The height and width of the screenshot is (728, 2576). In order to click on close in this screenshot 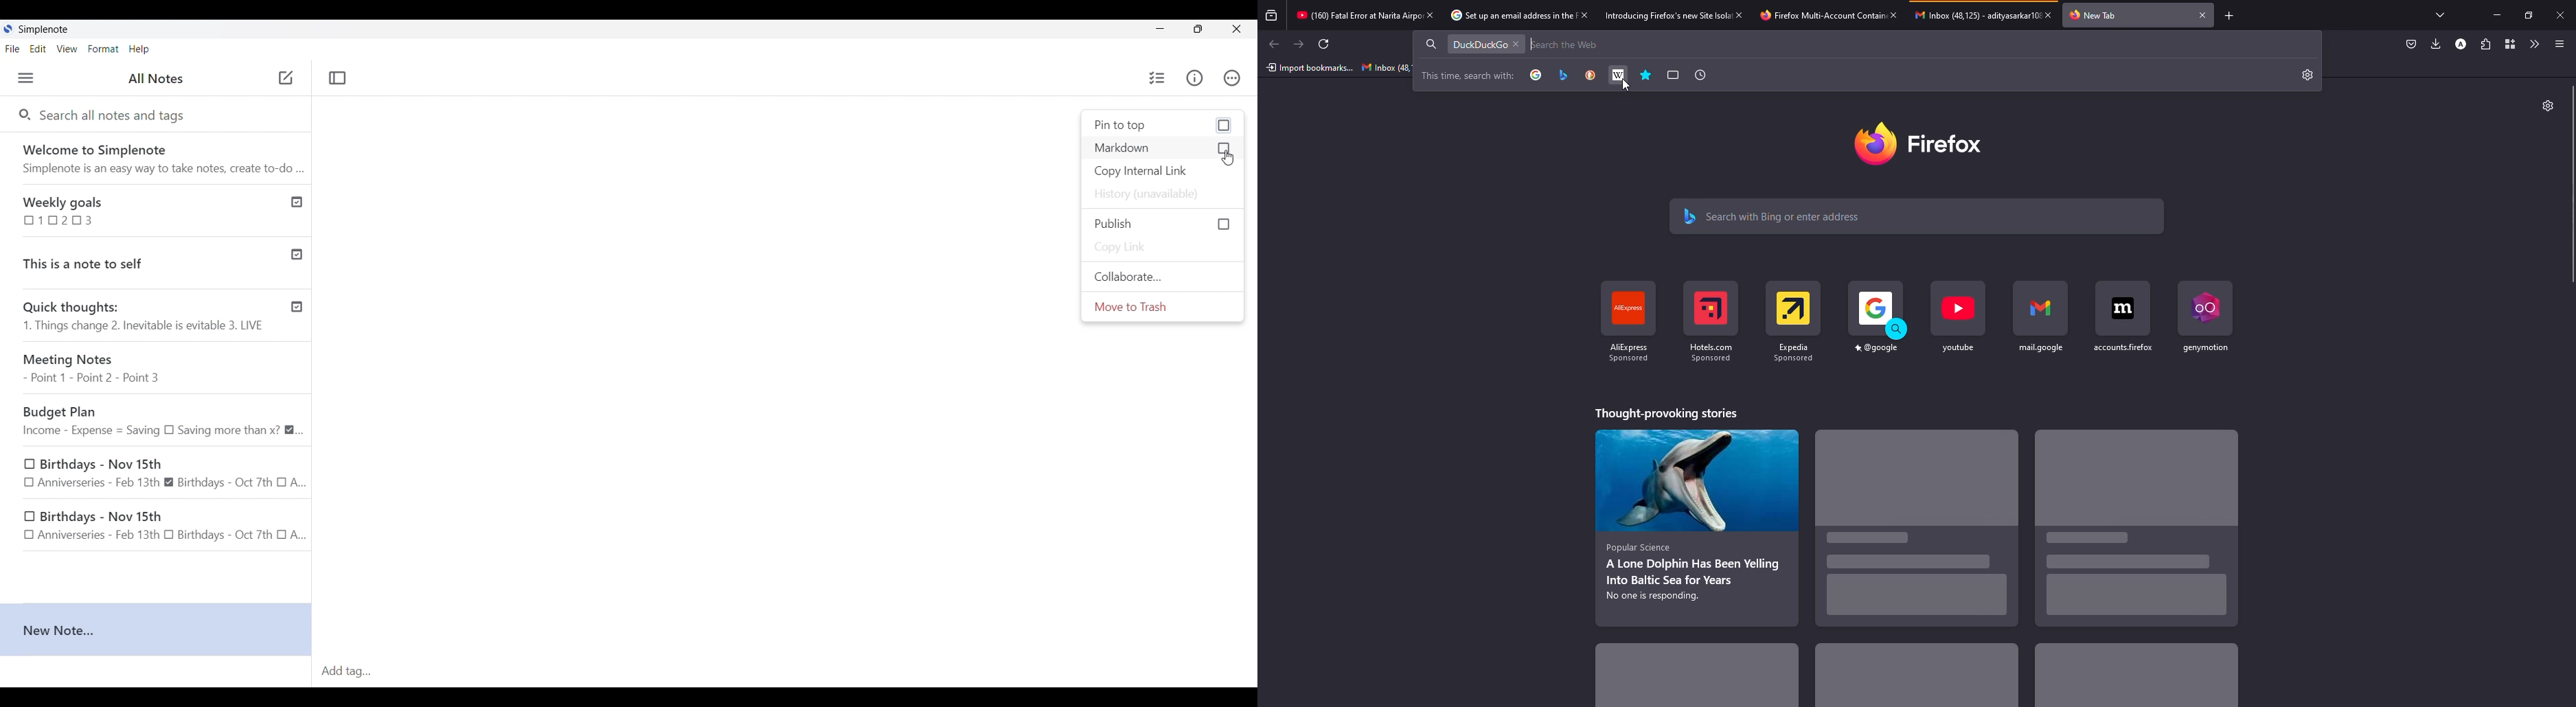, I will do `click(2560, 14)`.